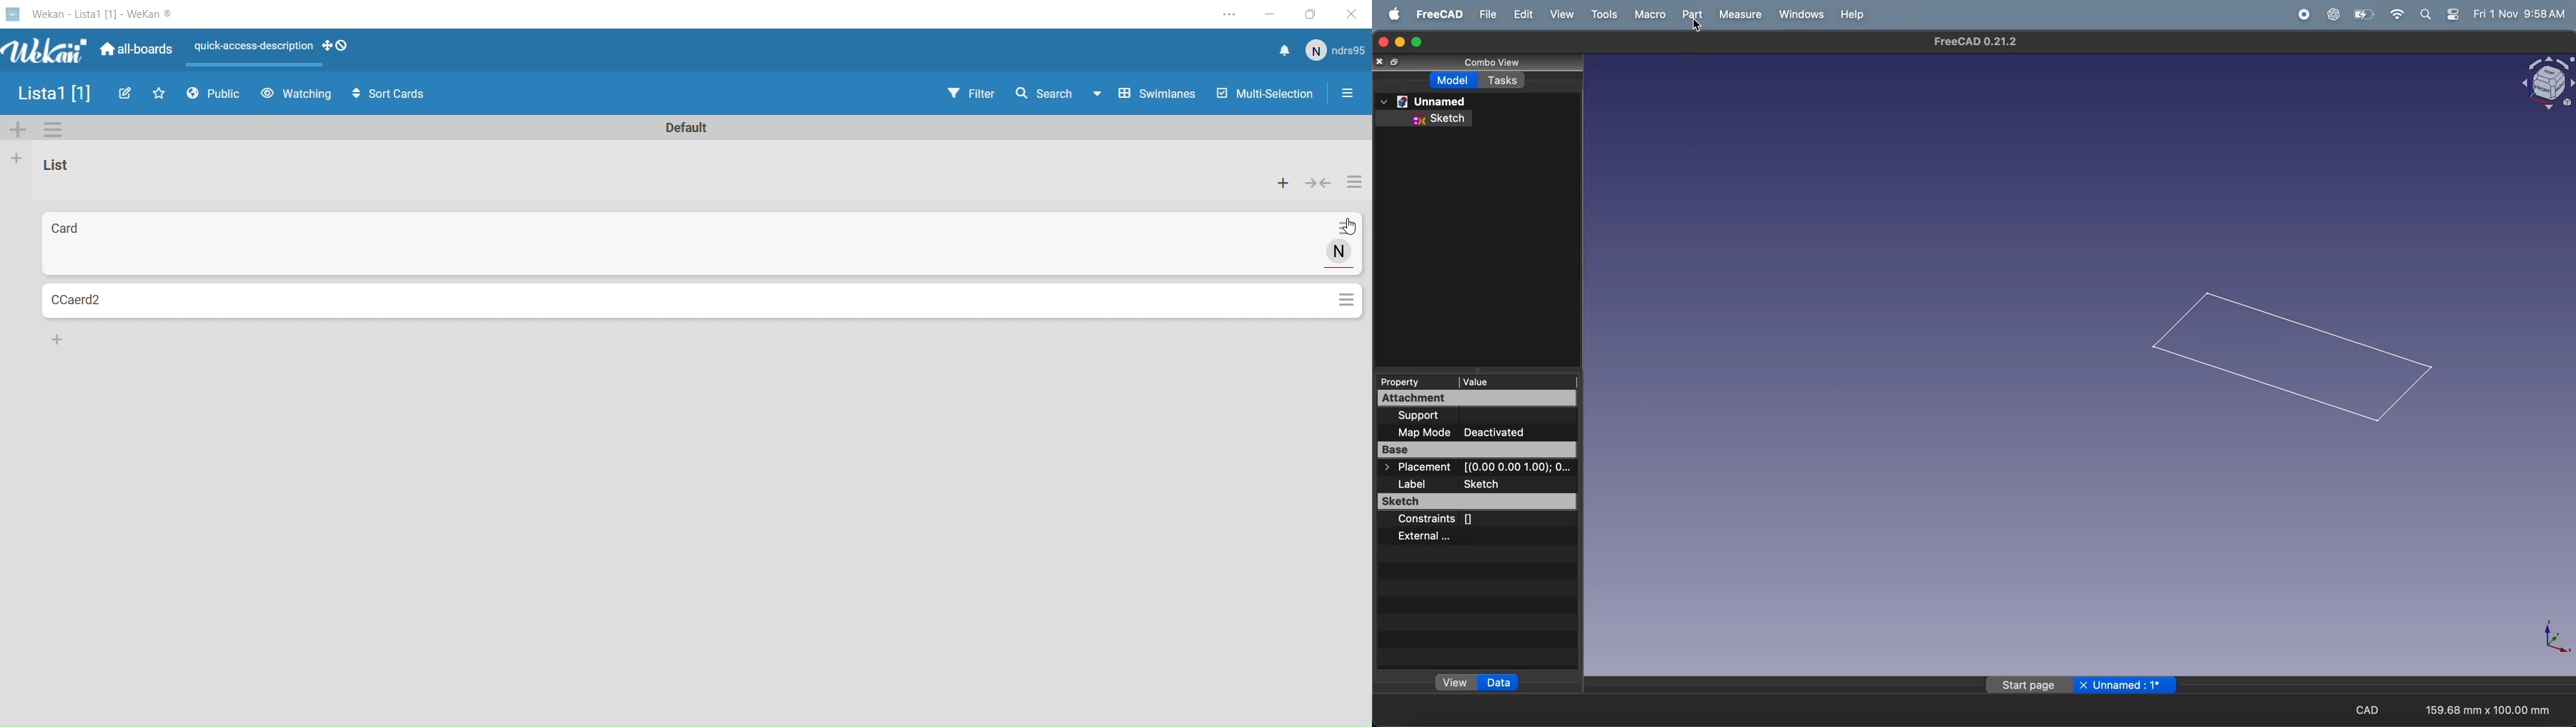 The width and height of the screenshot is (2576, 728). Describe the element at coordinates (1275, 14) in the screenshot. I see `Minimize` at that location.